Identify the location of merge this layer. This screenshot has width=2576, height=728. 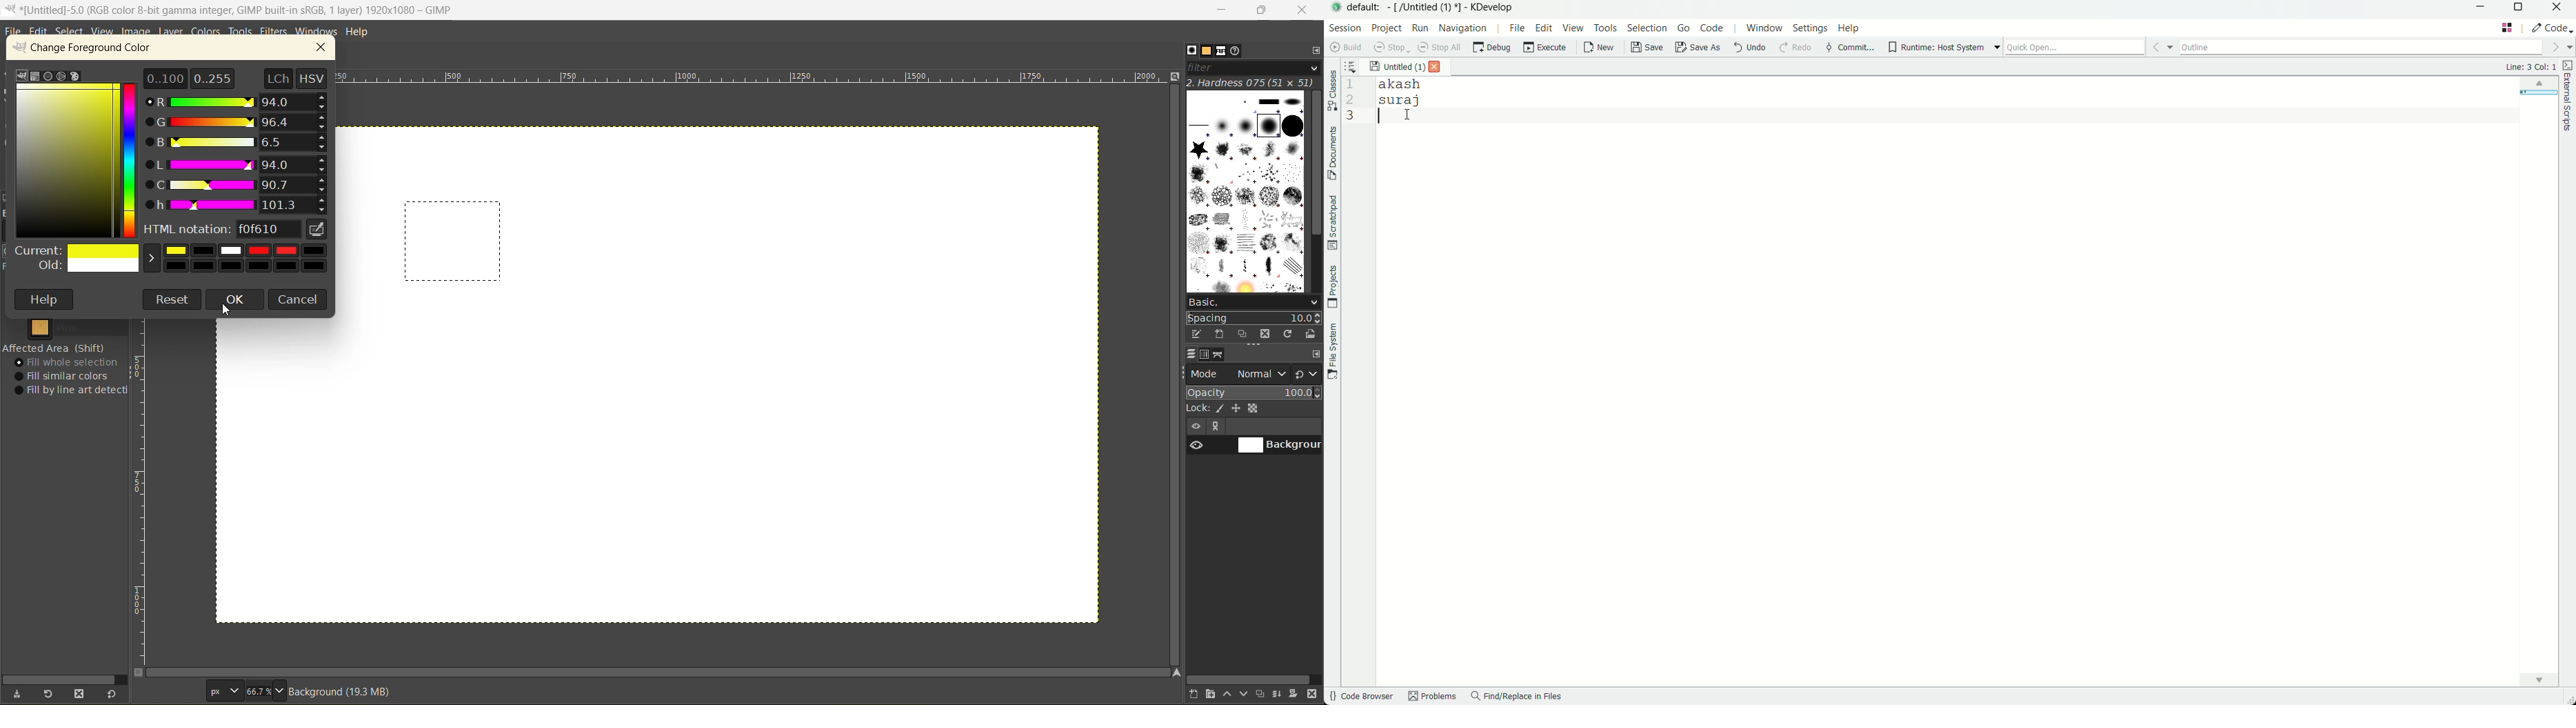
(1281, 694).